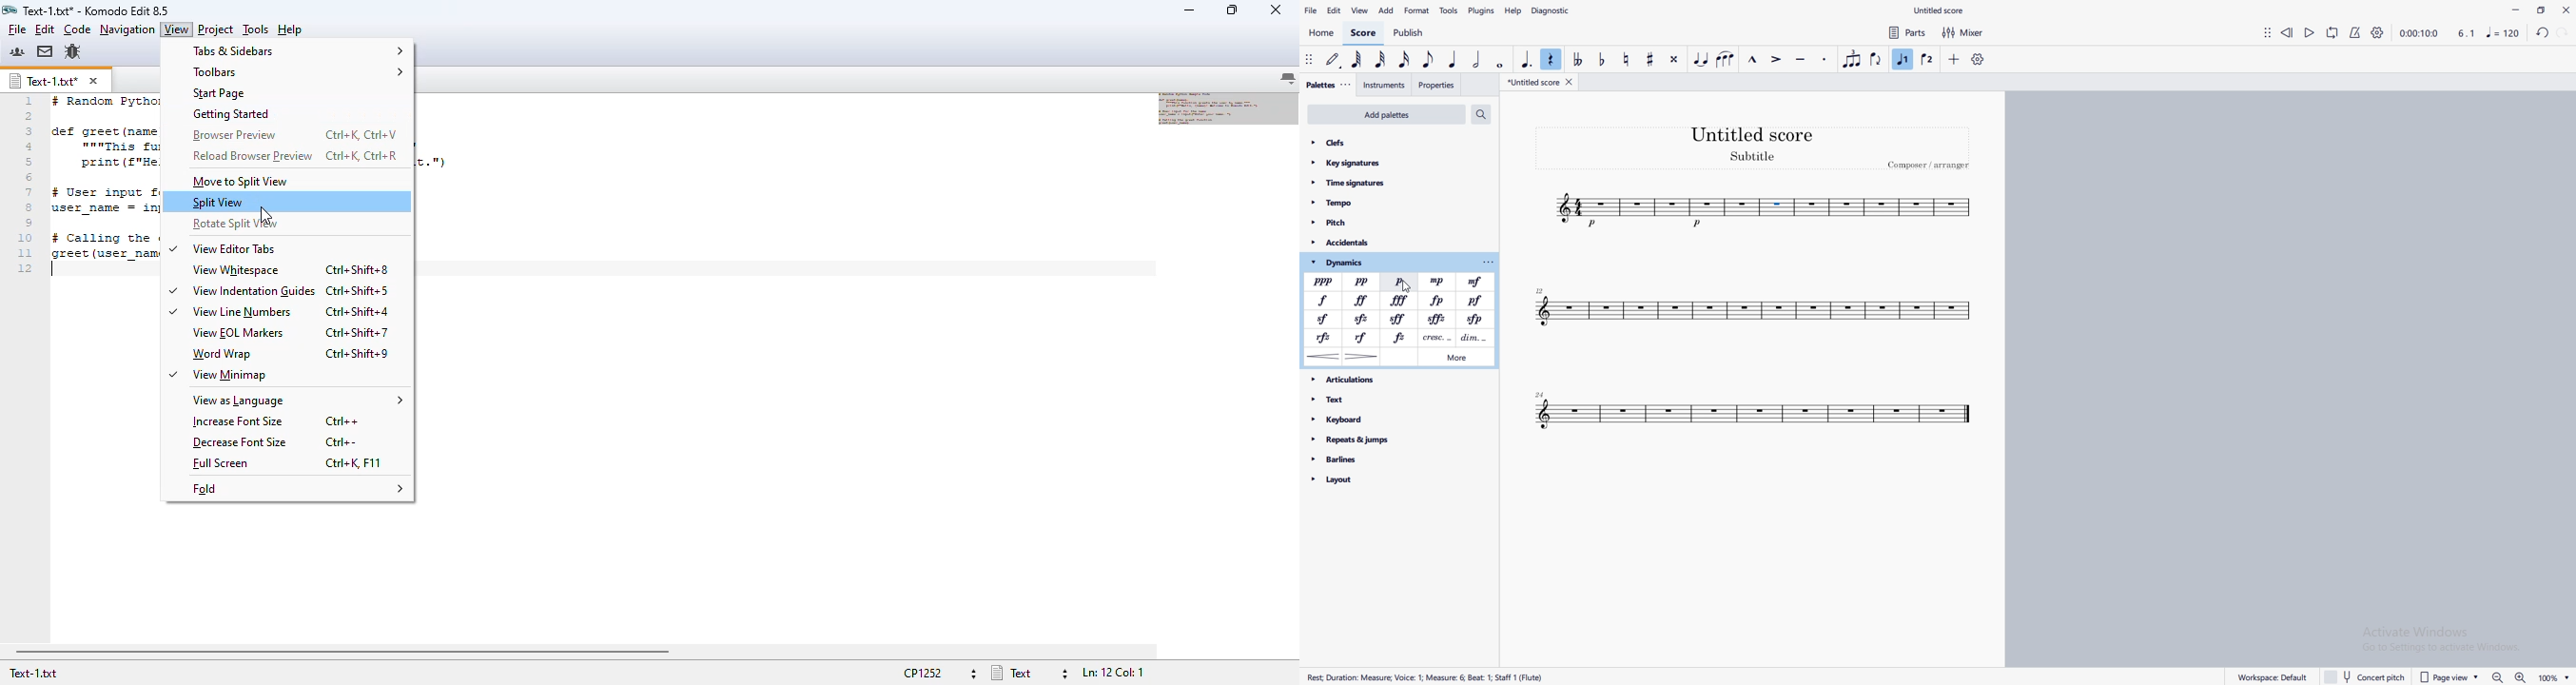 Image resolution: width=2576 pixels, height=700 pixels. Describe the element at coordinates (2355, 32) in the screenshot. I see `metronome` at that location.